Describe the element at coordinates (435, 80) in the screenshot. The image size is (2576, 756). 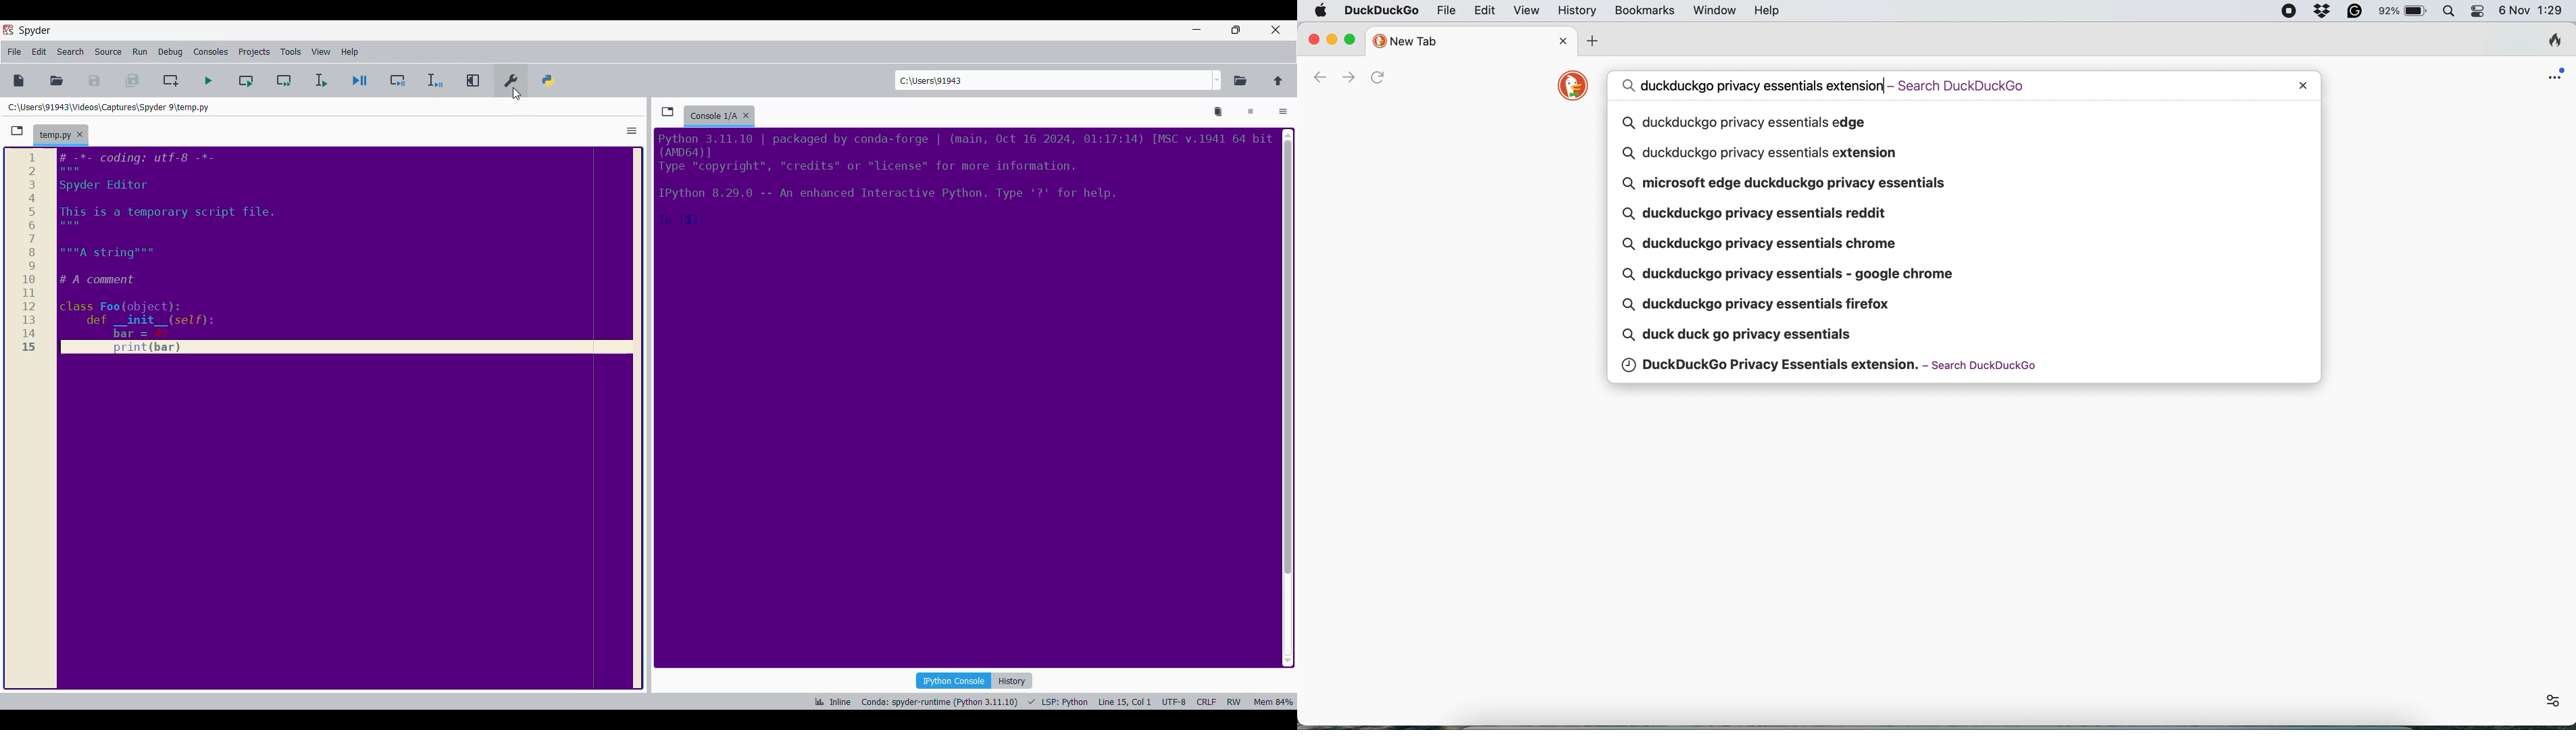
I see `Debug selection/current line` at that location.